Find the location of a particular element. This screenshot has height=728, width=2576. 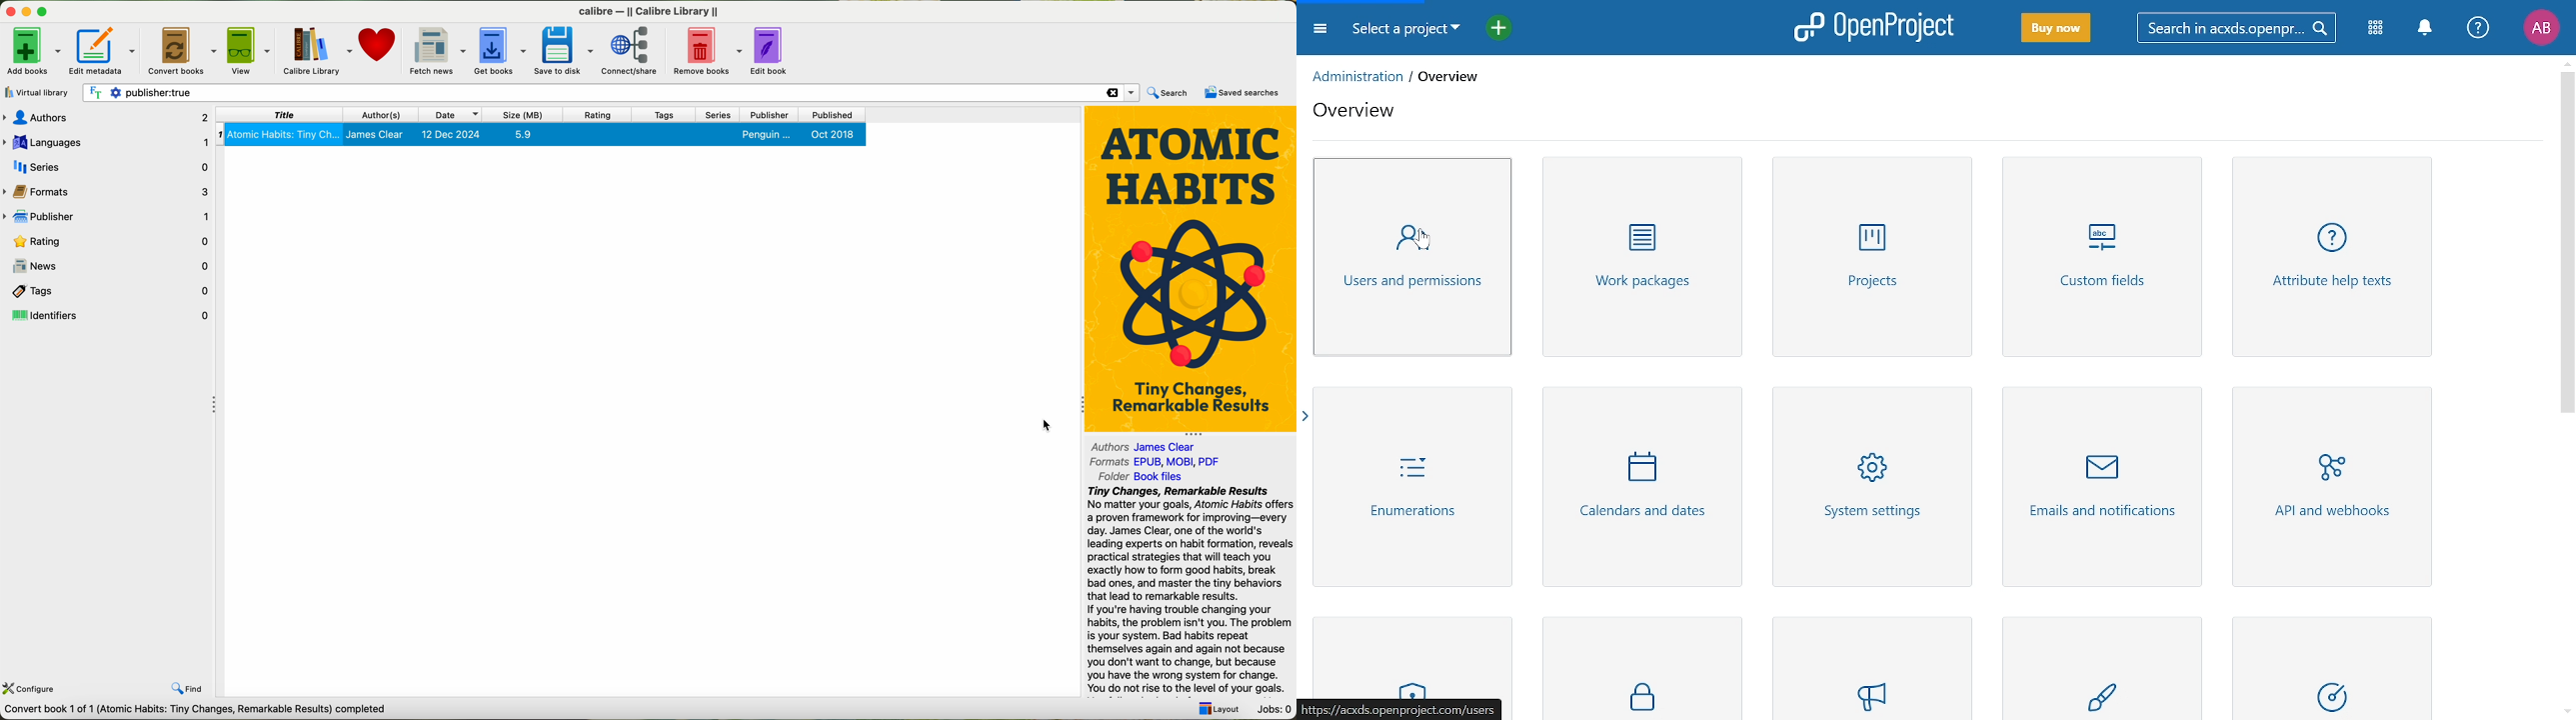

Vertical scrollbar is located at coordinates (2565, 242).